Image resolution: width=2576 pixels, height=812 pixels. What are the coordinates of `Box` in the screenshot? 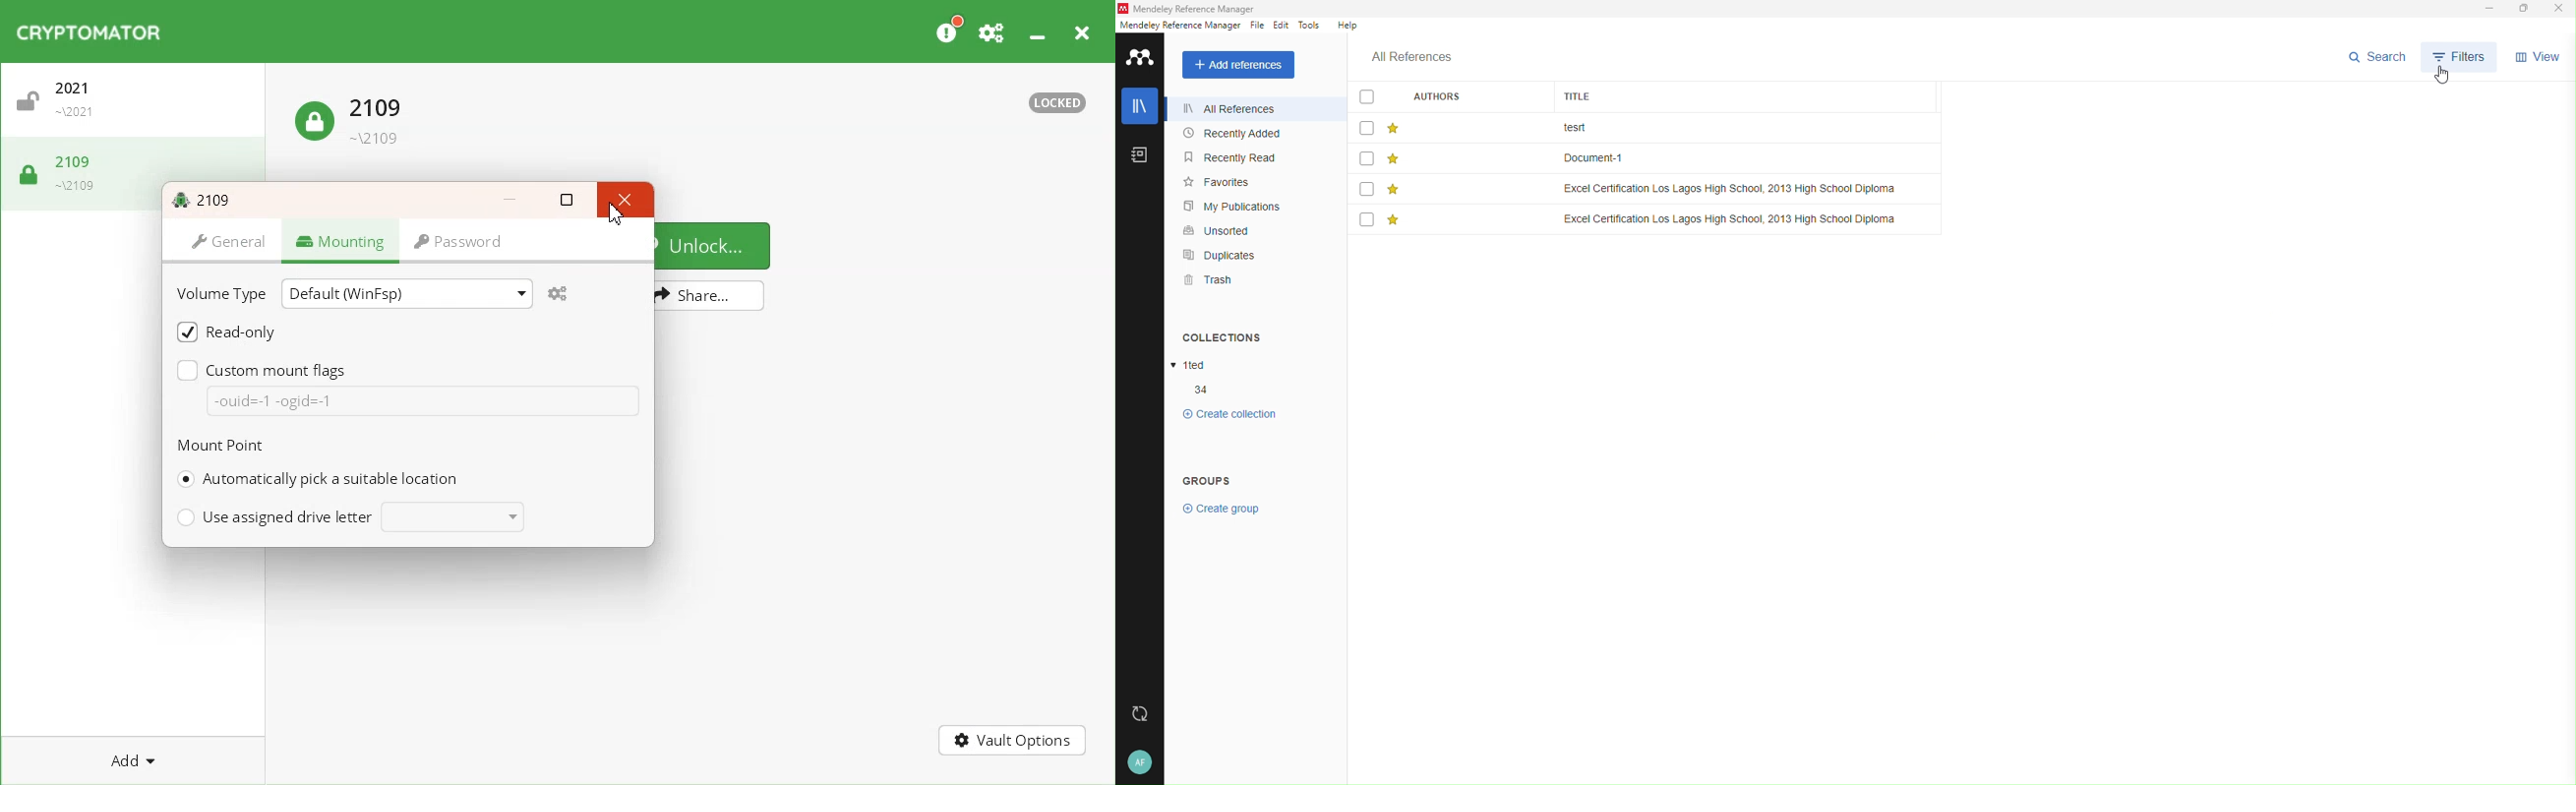 It's located at (2530, 8).